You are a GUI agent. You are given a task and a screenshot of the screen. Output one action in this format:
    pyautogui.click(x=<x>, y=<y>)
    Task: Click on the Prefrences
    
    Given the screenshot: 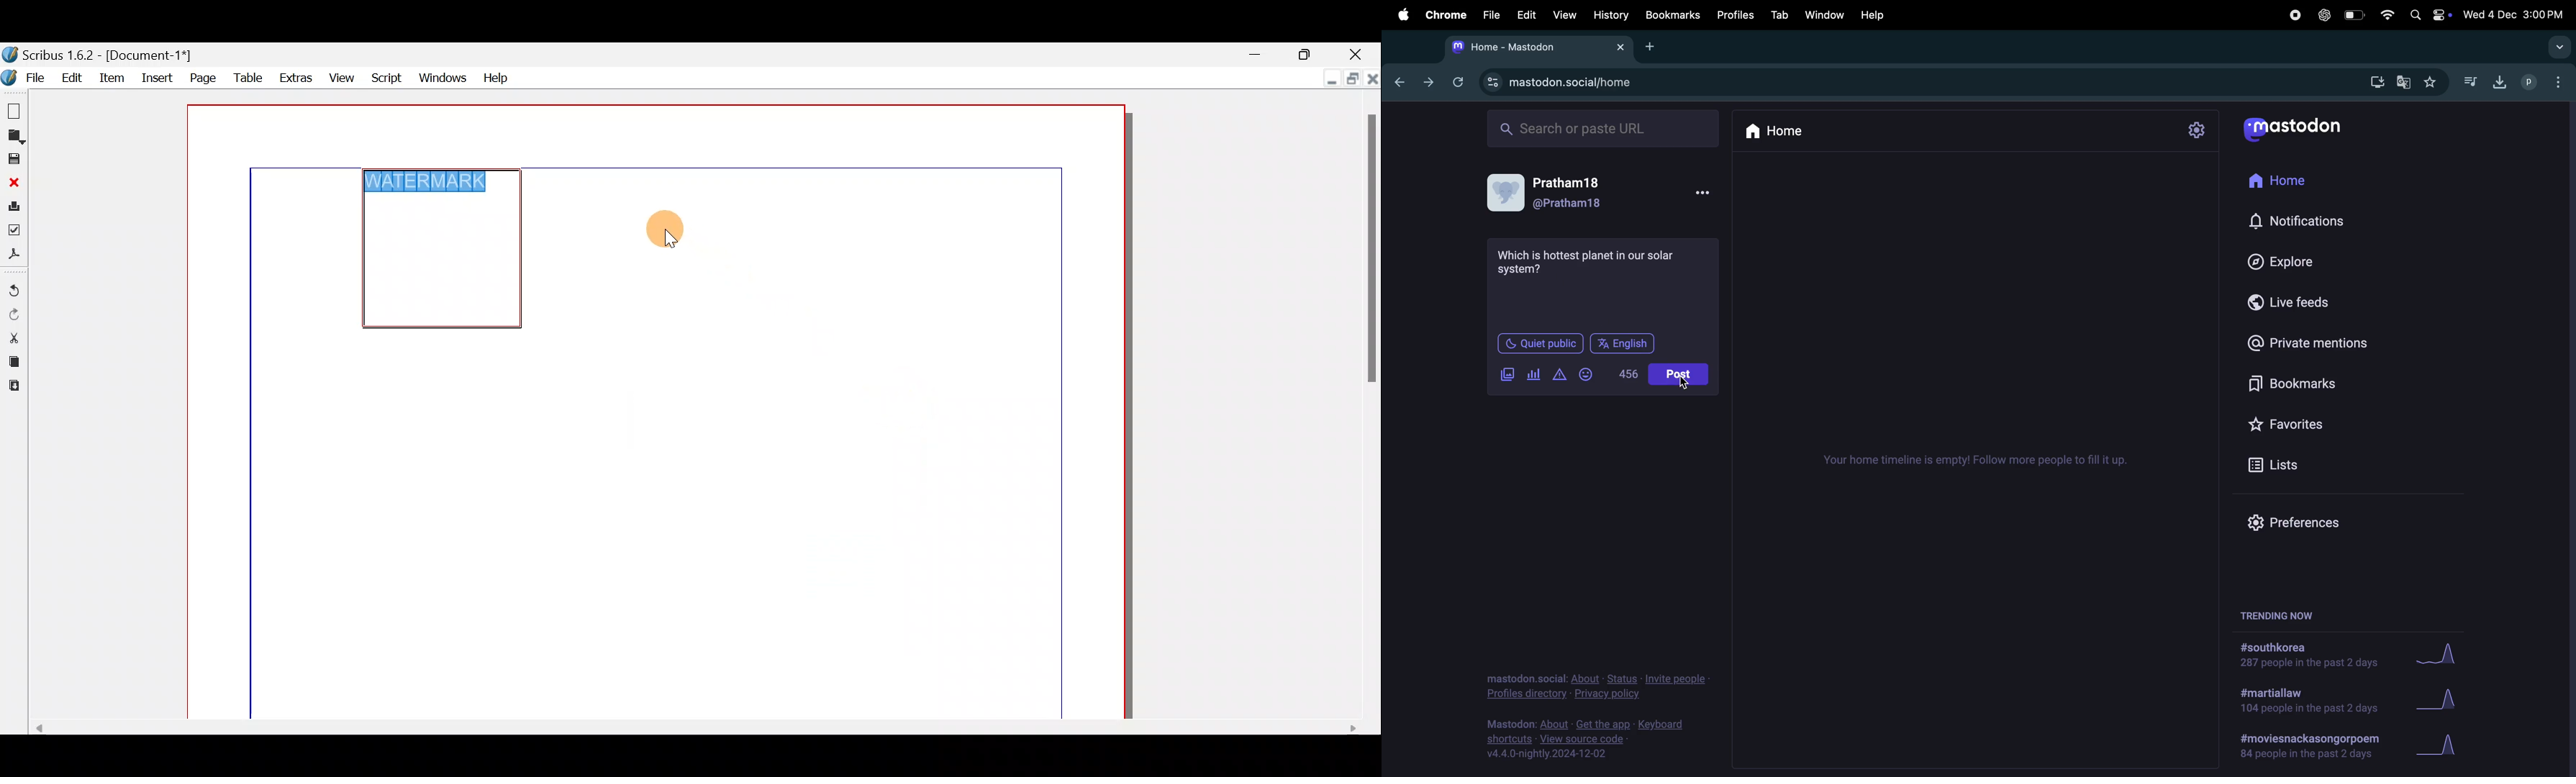 What is the action you would take?
    pyautogui.click(x=2305, y=523)
    